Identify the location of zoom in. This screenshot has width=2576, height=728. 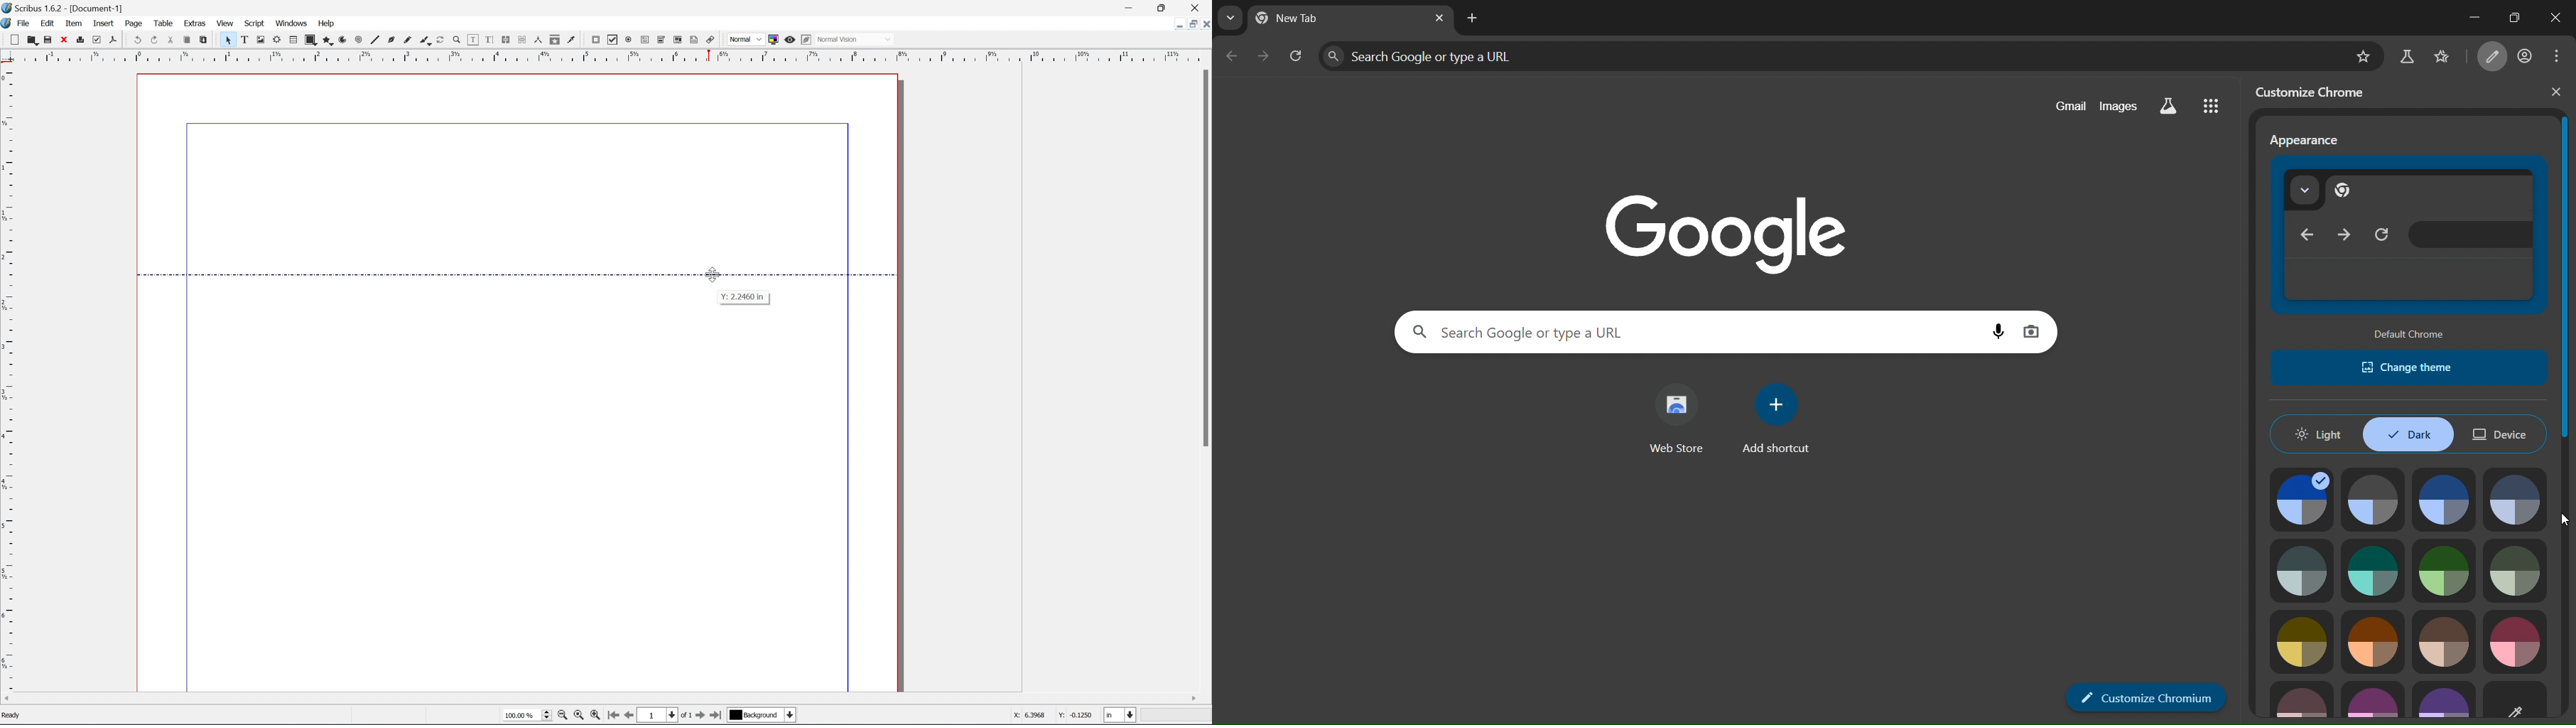
(599, 717).